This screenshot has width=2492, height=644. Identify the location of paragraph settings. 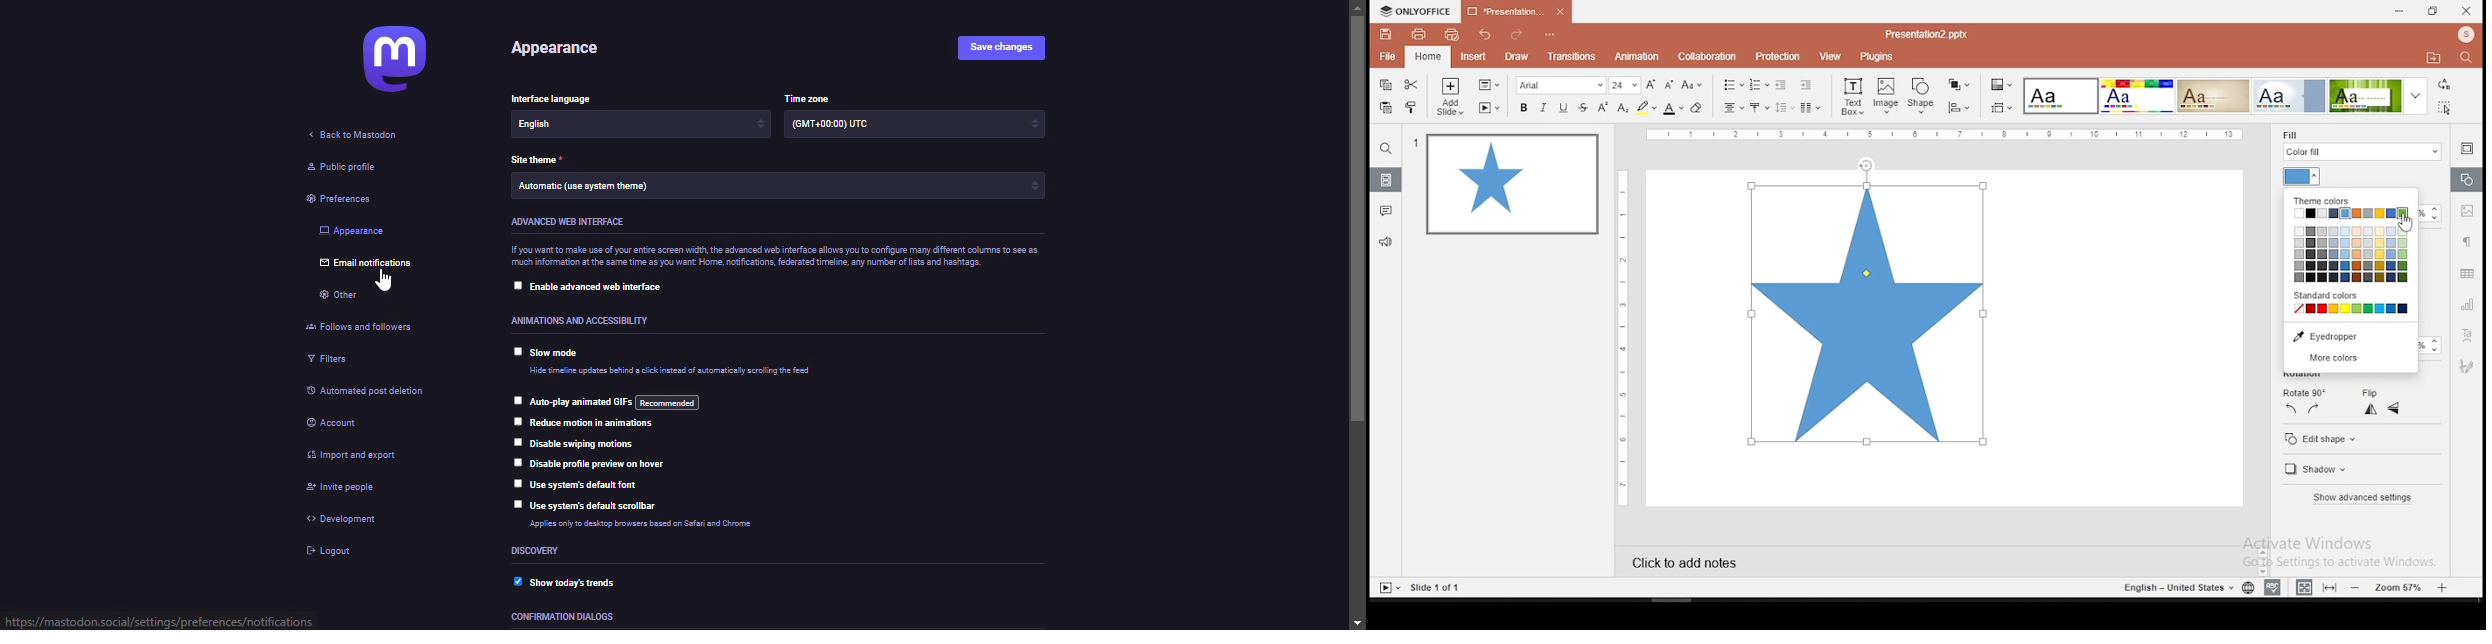
(2466, 241).